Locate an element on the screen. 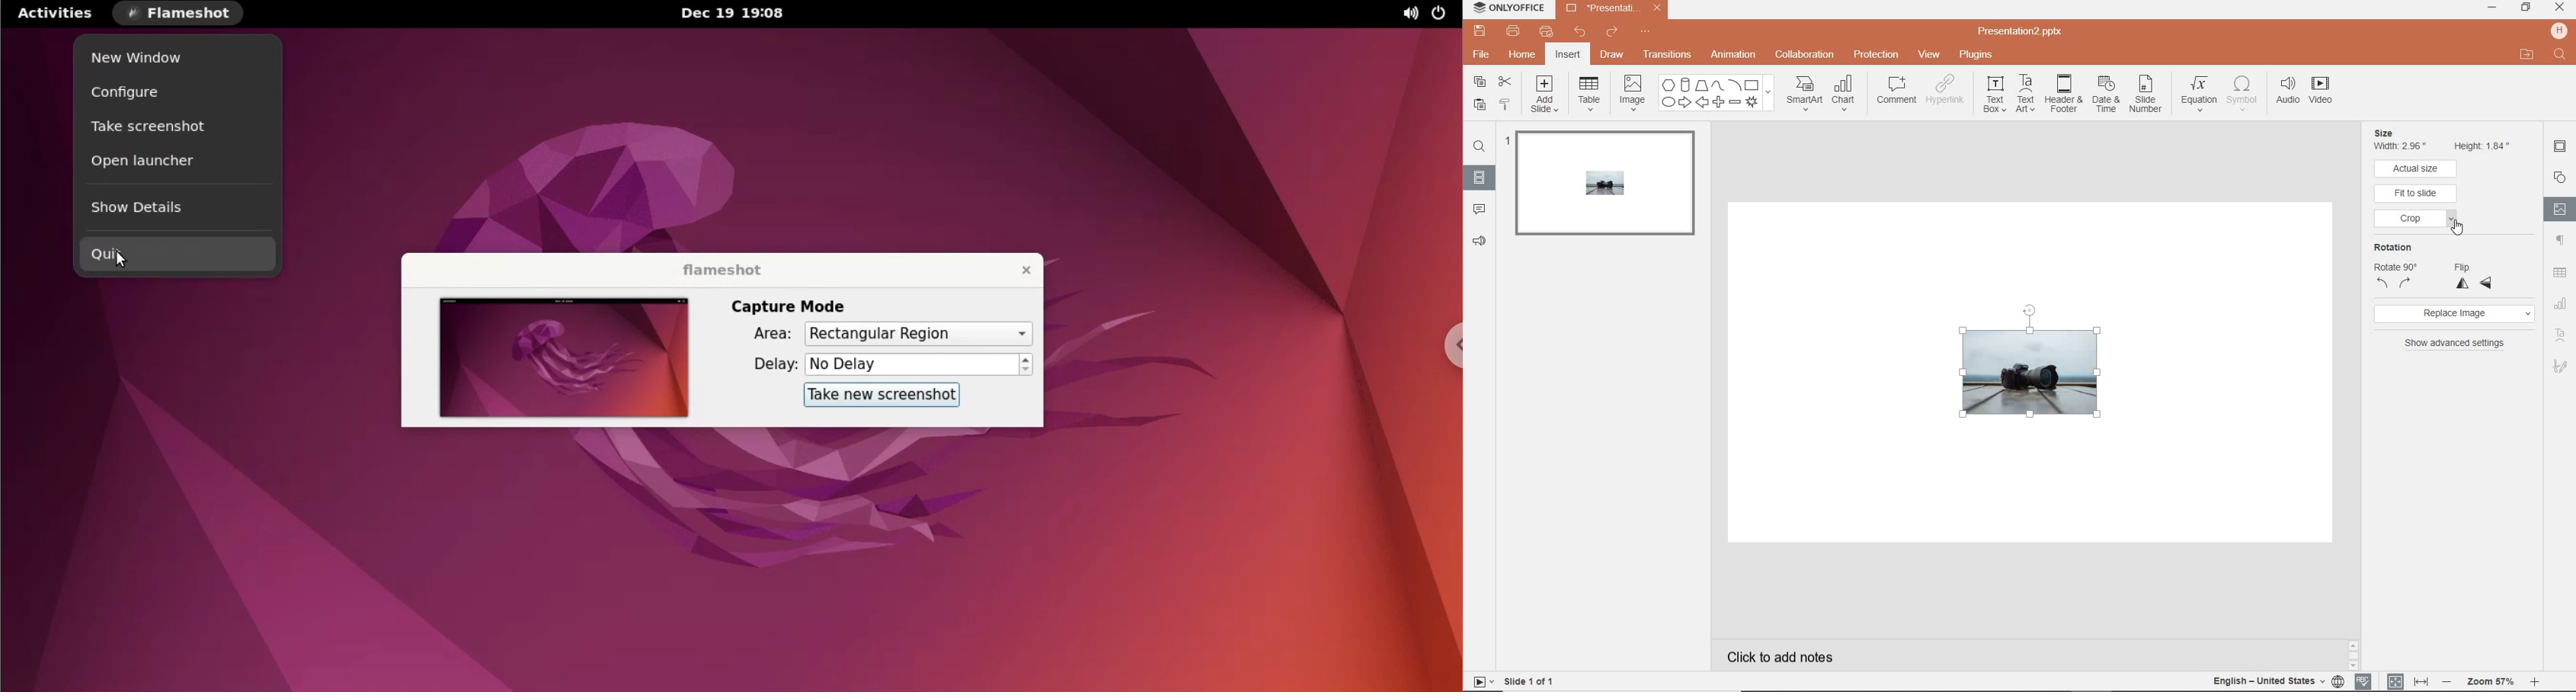 This screenshot has width=2576, height=700. restore is located at coordinates (2526, 9).